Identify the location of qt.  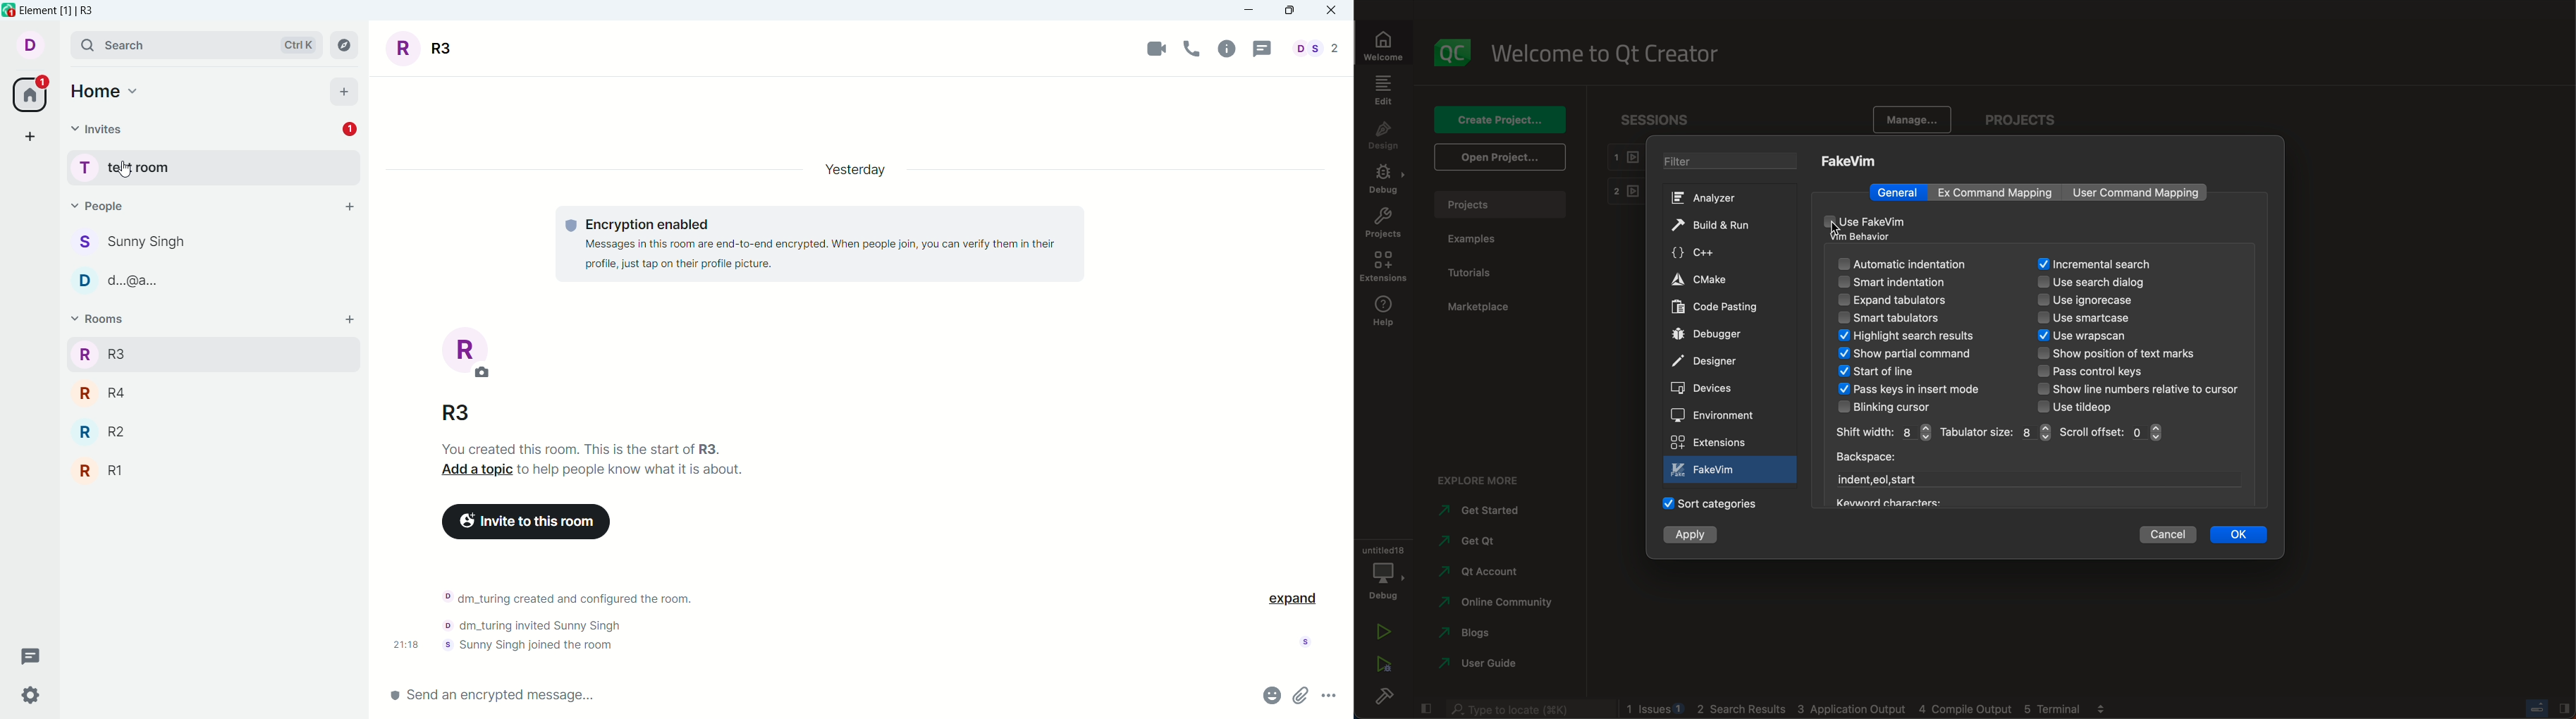
(1488, 542).